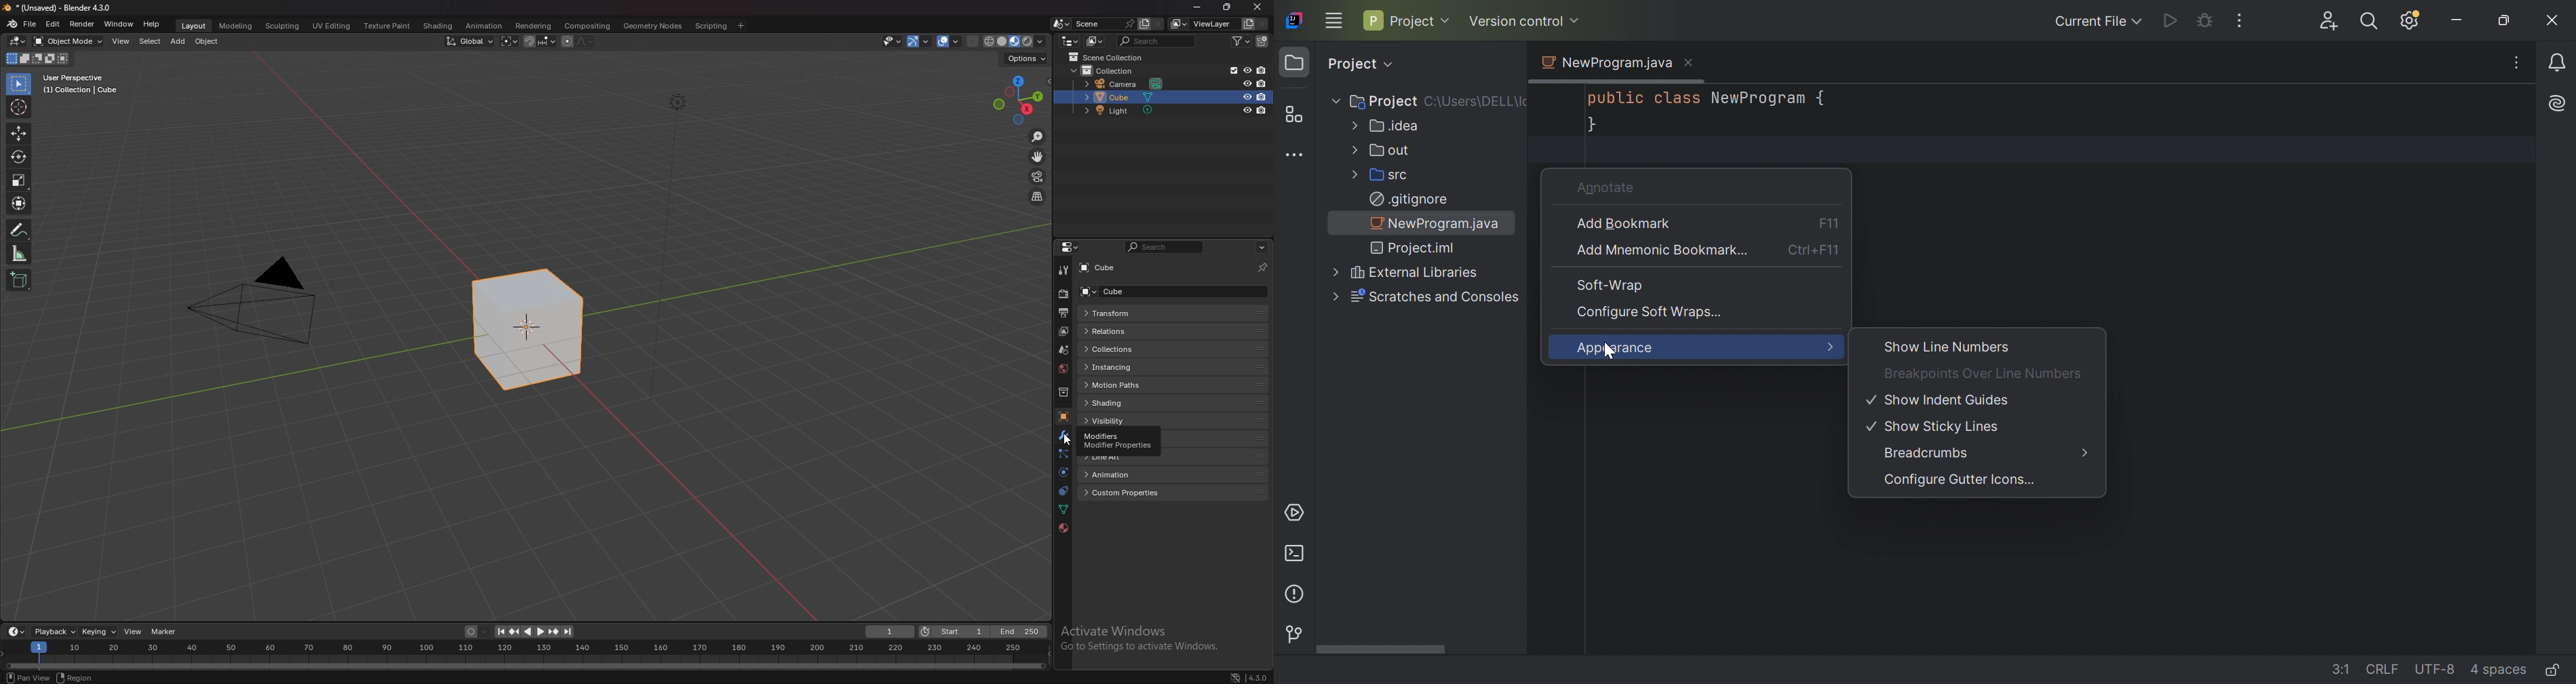  I want to click on file, so click(30, 25).